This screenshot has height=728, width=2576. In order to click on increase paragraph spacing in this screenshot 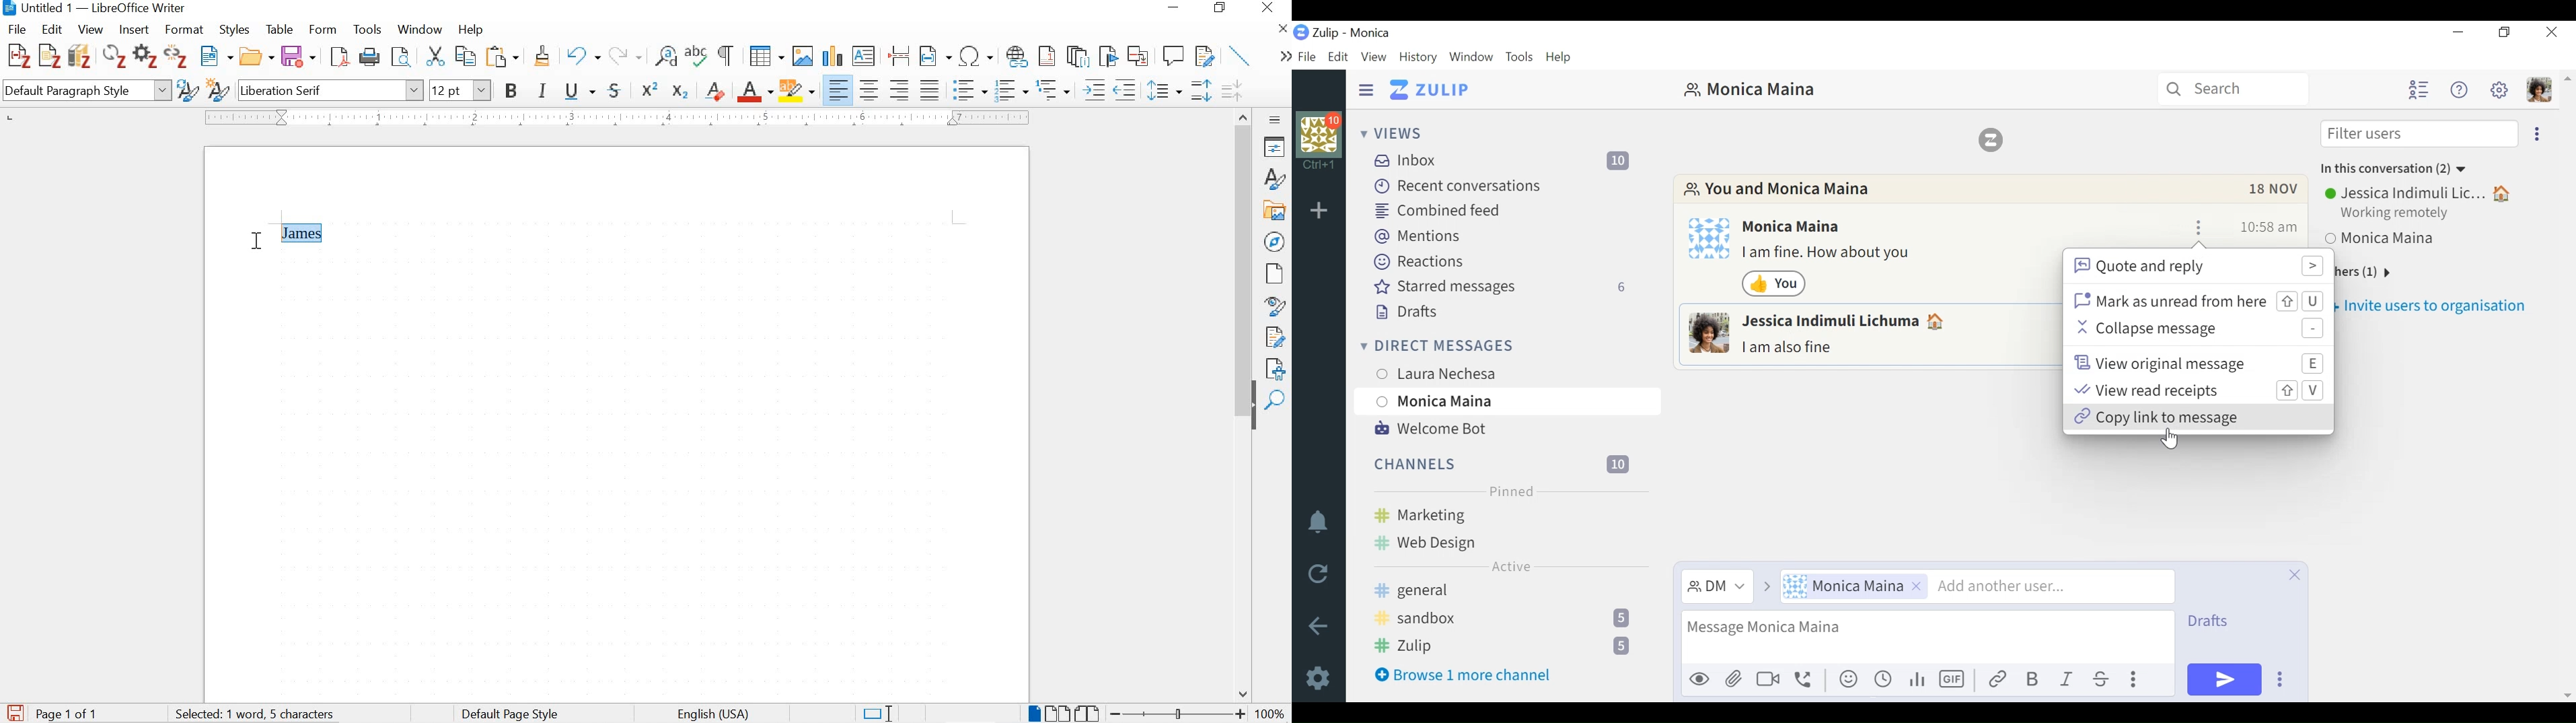, I will do `click(1200, 92)`.